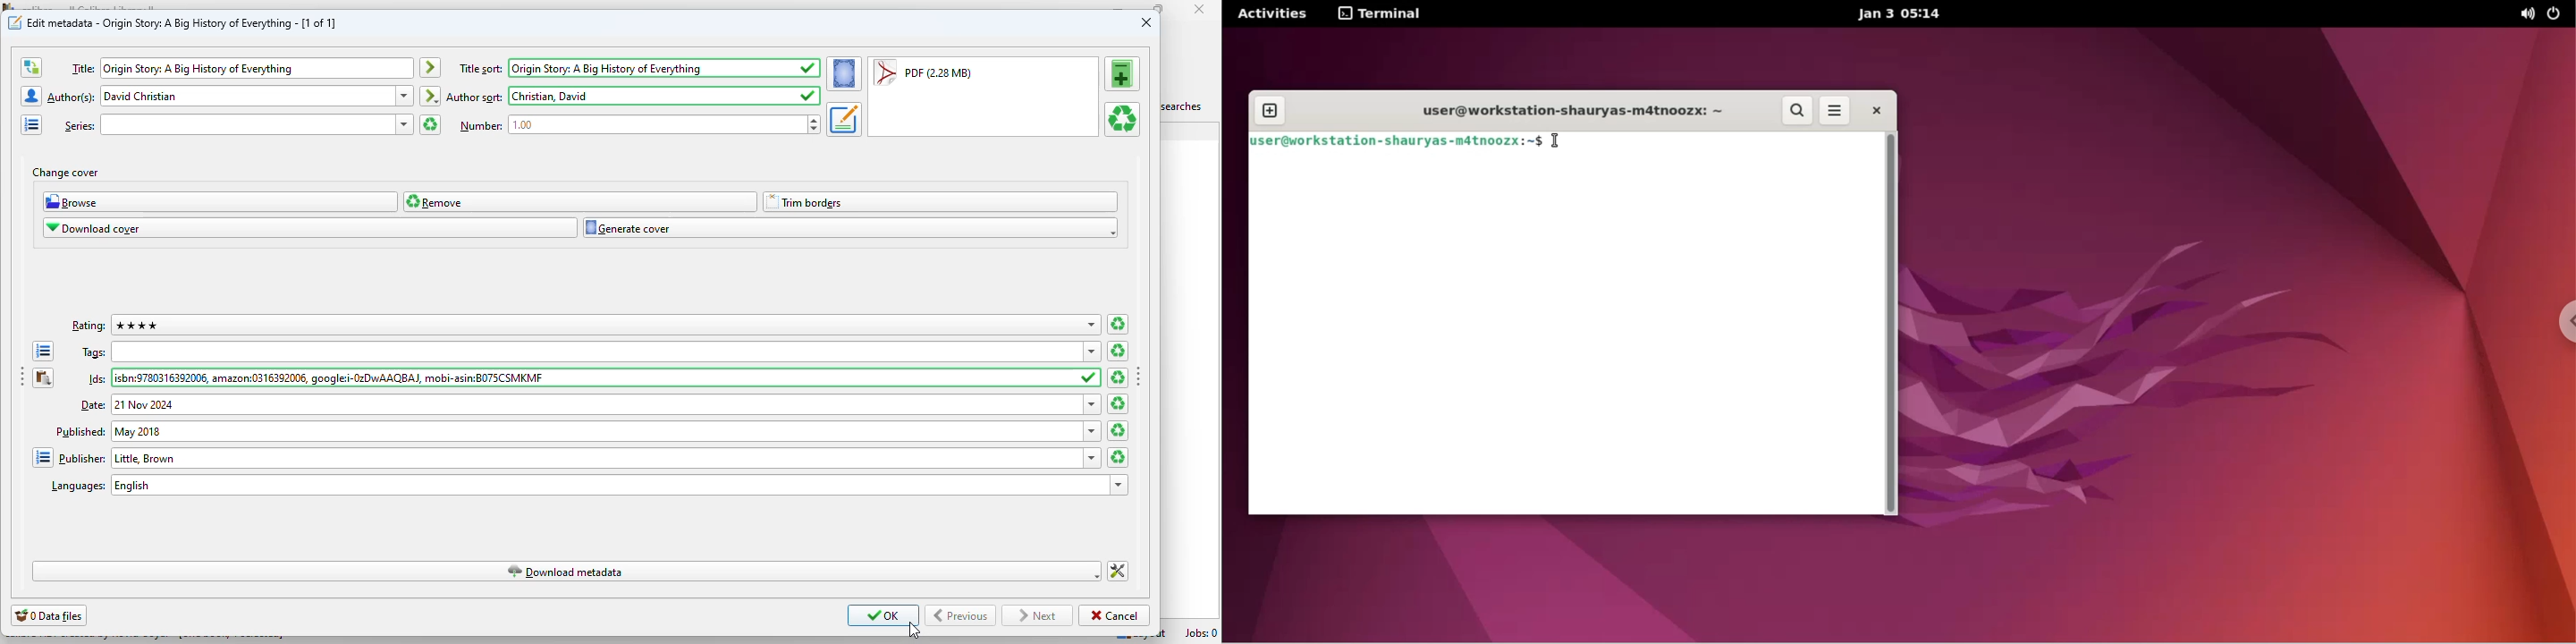 The width and height of the screenshot is (2576, 644). Describe the element at coordinates (595, 377) in the screenshot. I see `ids:` at that location.